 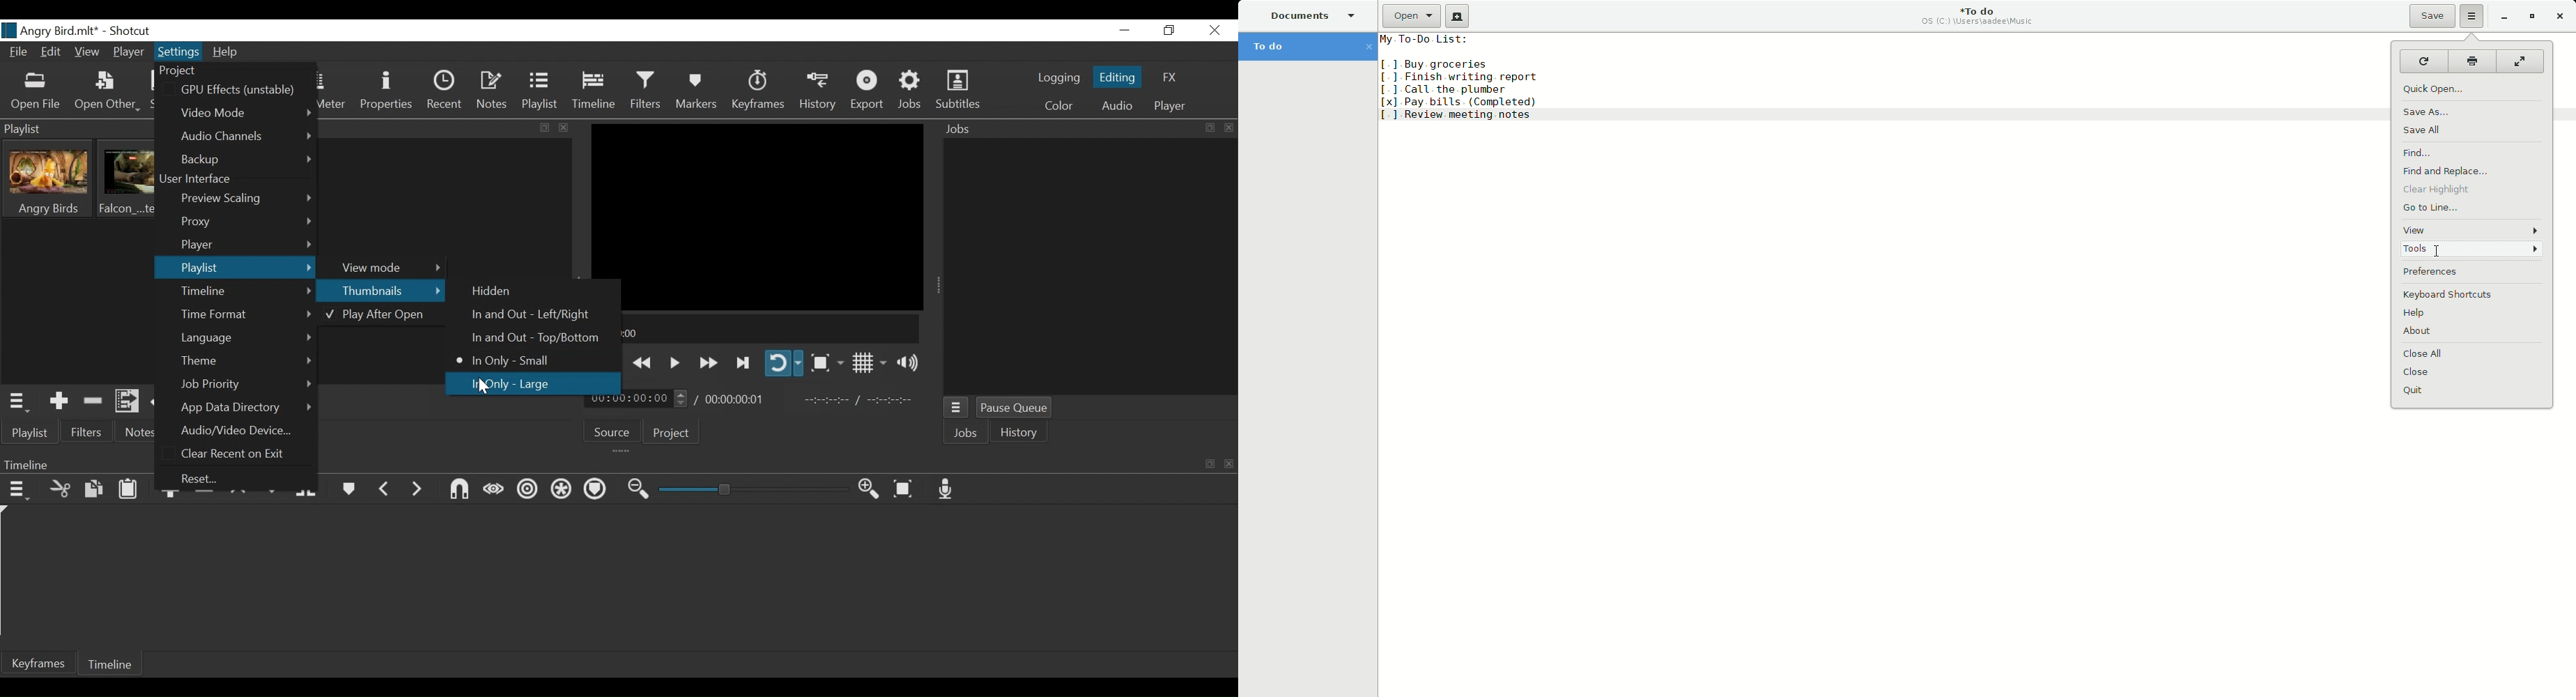 I want to click on Reset, so click(x=210, y=478).